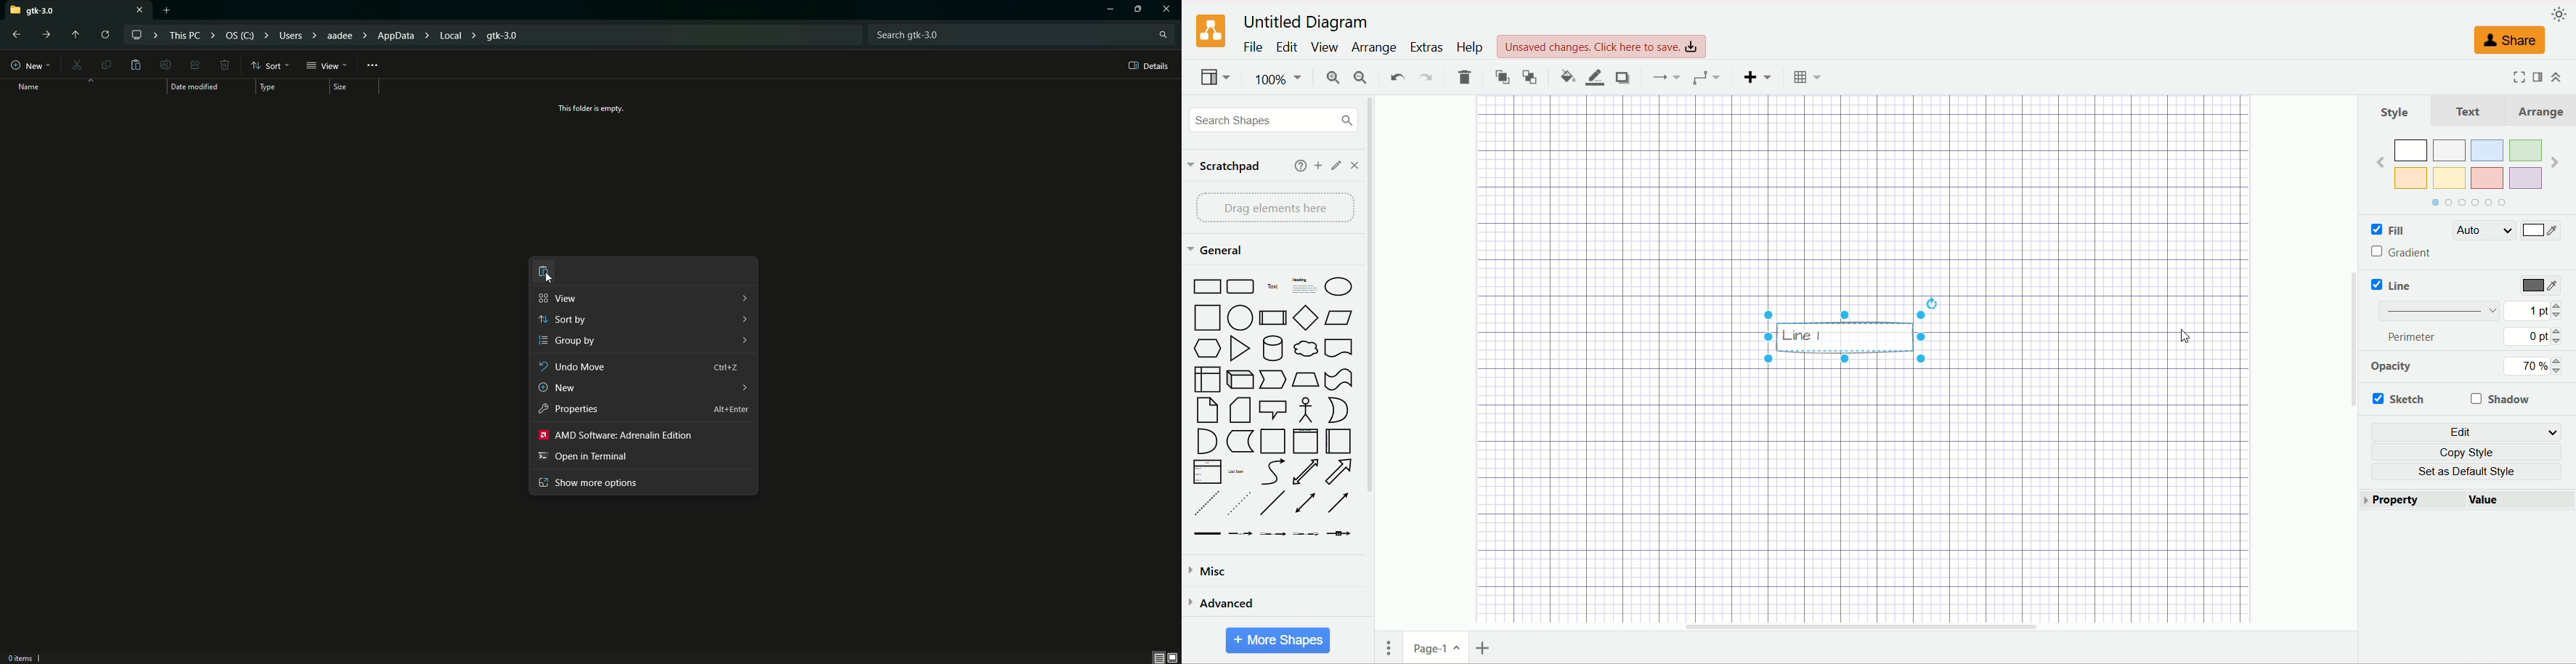 The height and width of the screenshot is (672, 2576). Describe the element at coordinates (1337, 284) in the screenshot. I see `Ellipse` at that location.